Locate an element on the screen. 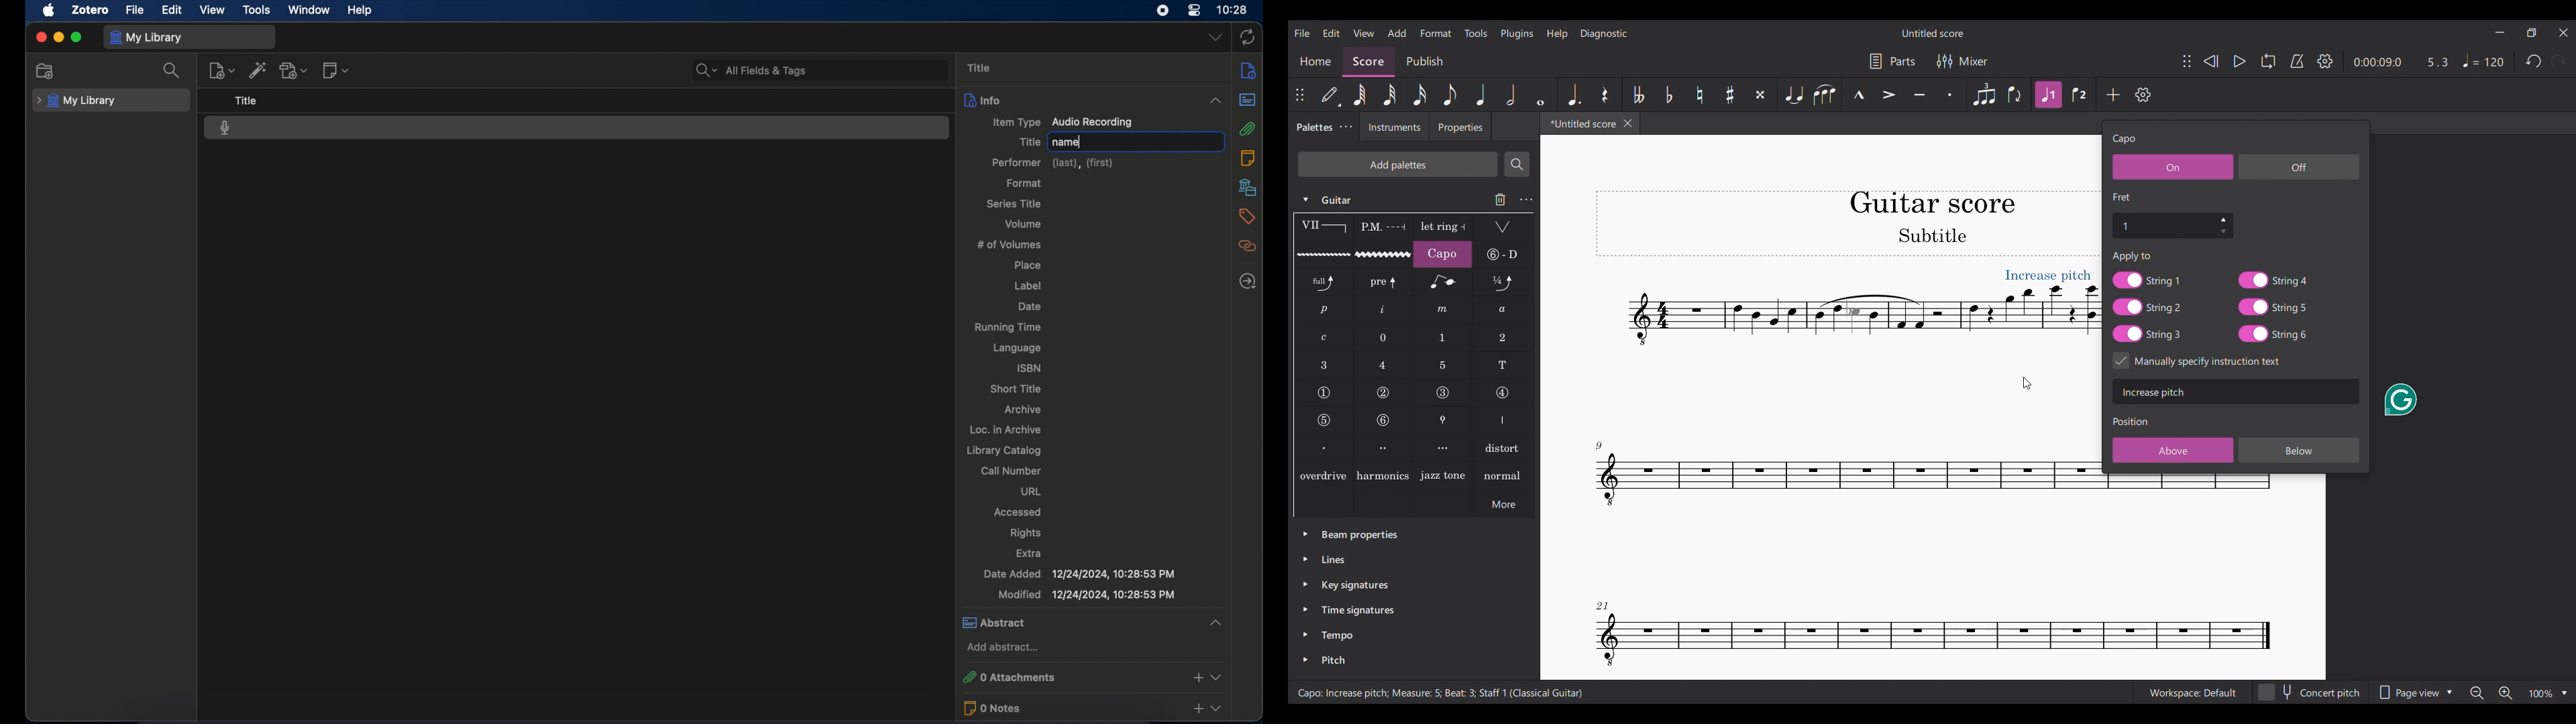 The image size is (2576, 728). audio recording is located at coordinates (225, 128).